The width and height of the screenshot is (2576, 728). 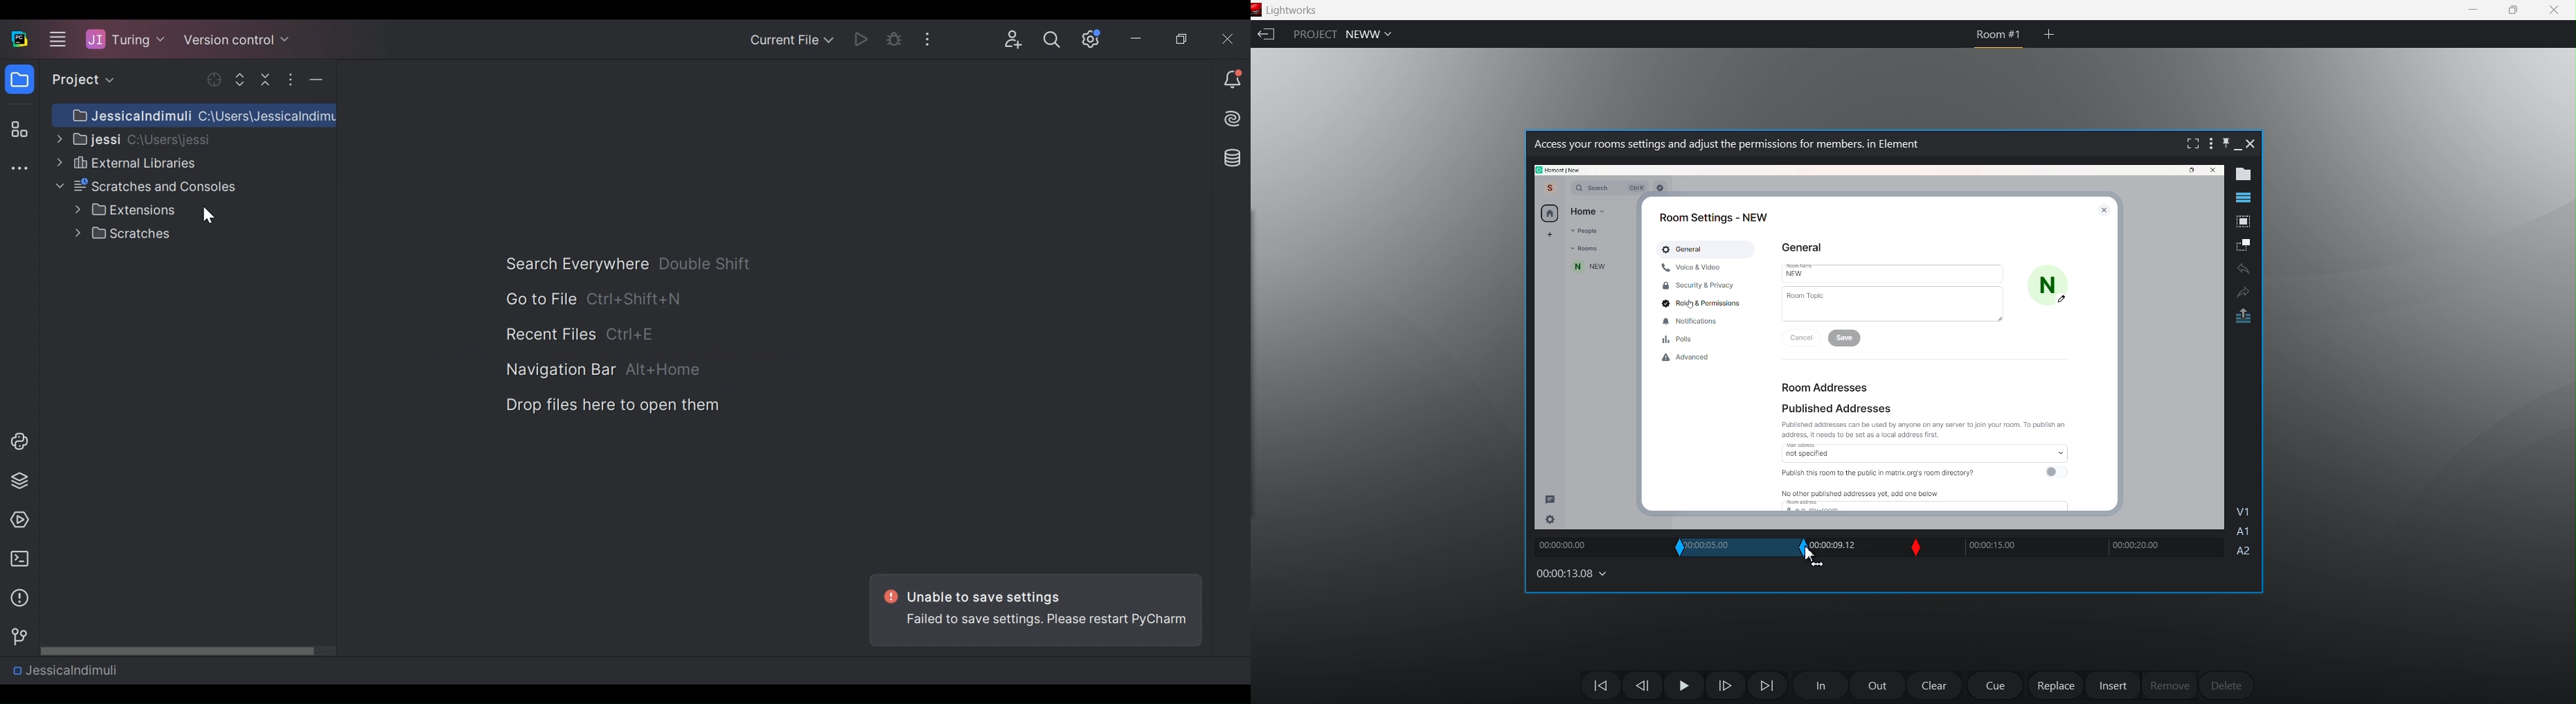 What do you see at coordinates (16, 598) in the screenshot?
I see `information` at bounding box center [16, 598].